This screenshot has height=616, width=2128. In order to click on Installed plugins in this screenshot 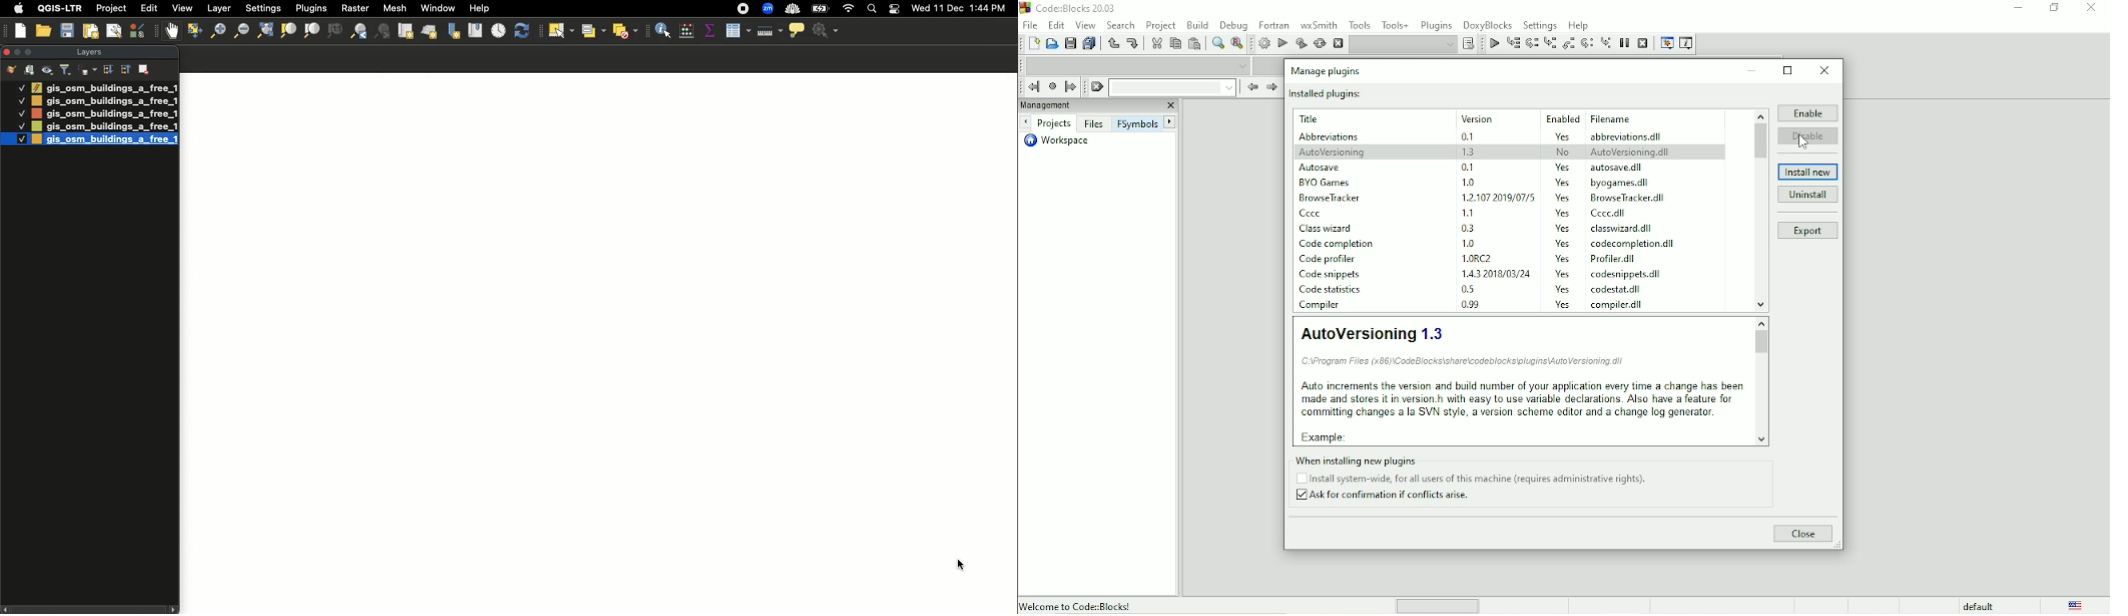, I will do `click(1325, 93)`.